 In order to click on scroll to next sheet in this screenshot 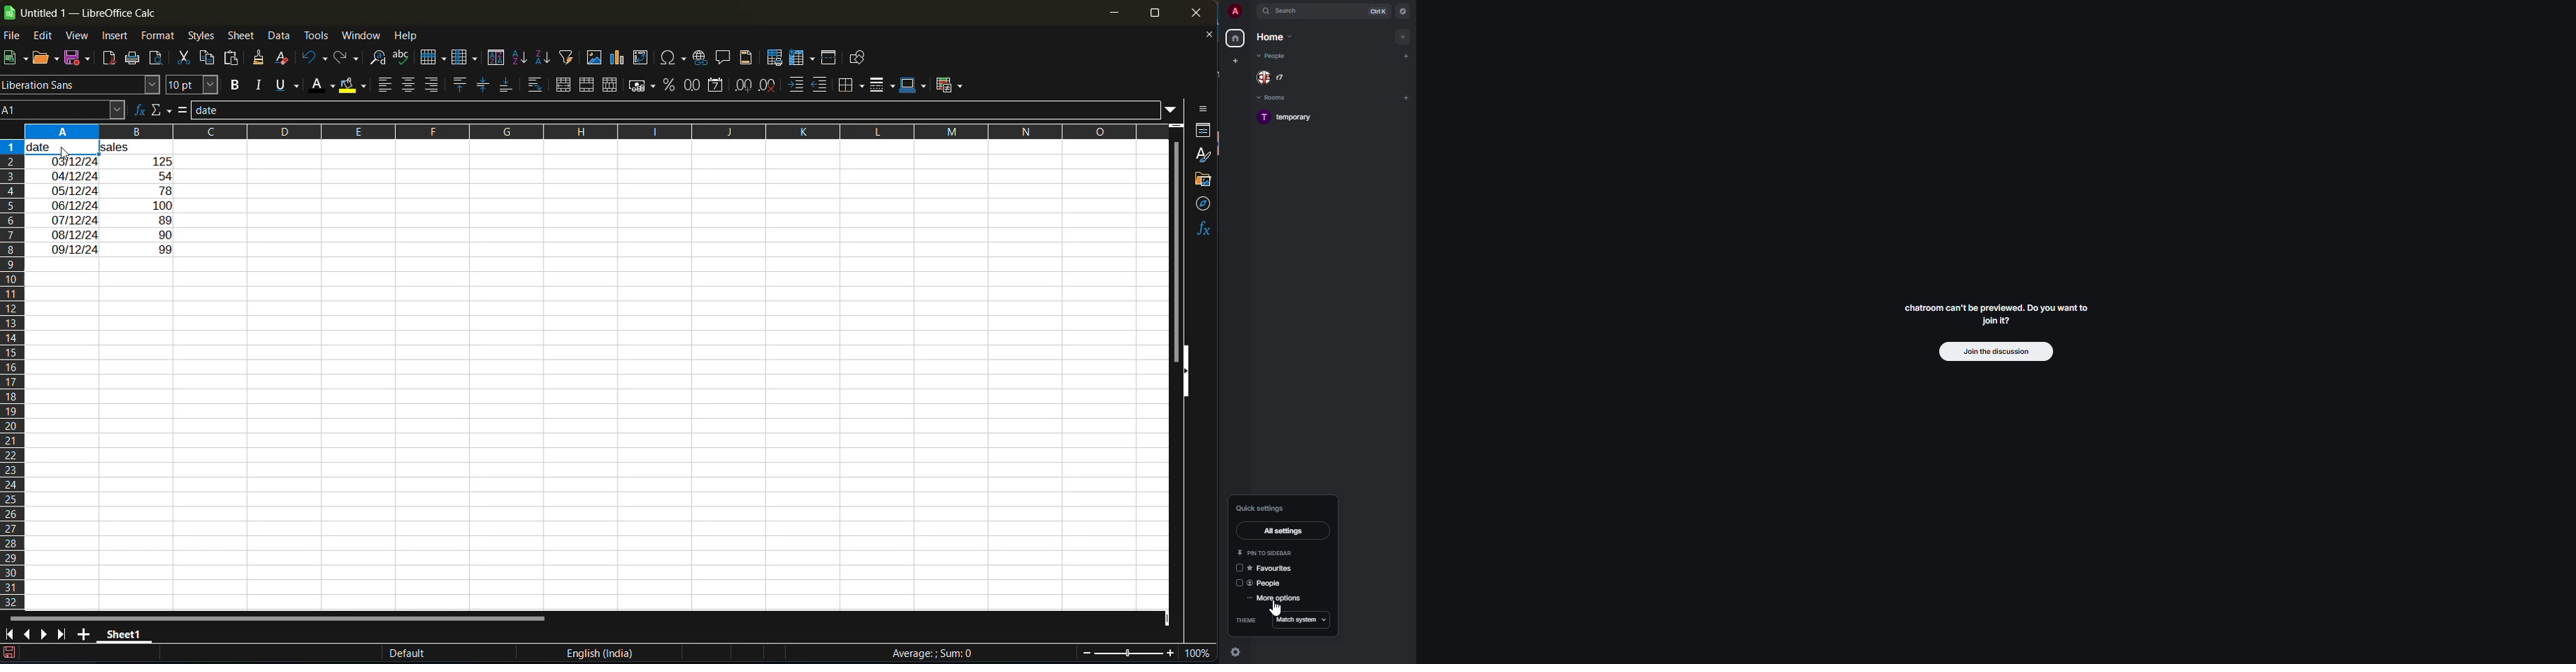, I will do `click(46, 636)`.